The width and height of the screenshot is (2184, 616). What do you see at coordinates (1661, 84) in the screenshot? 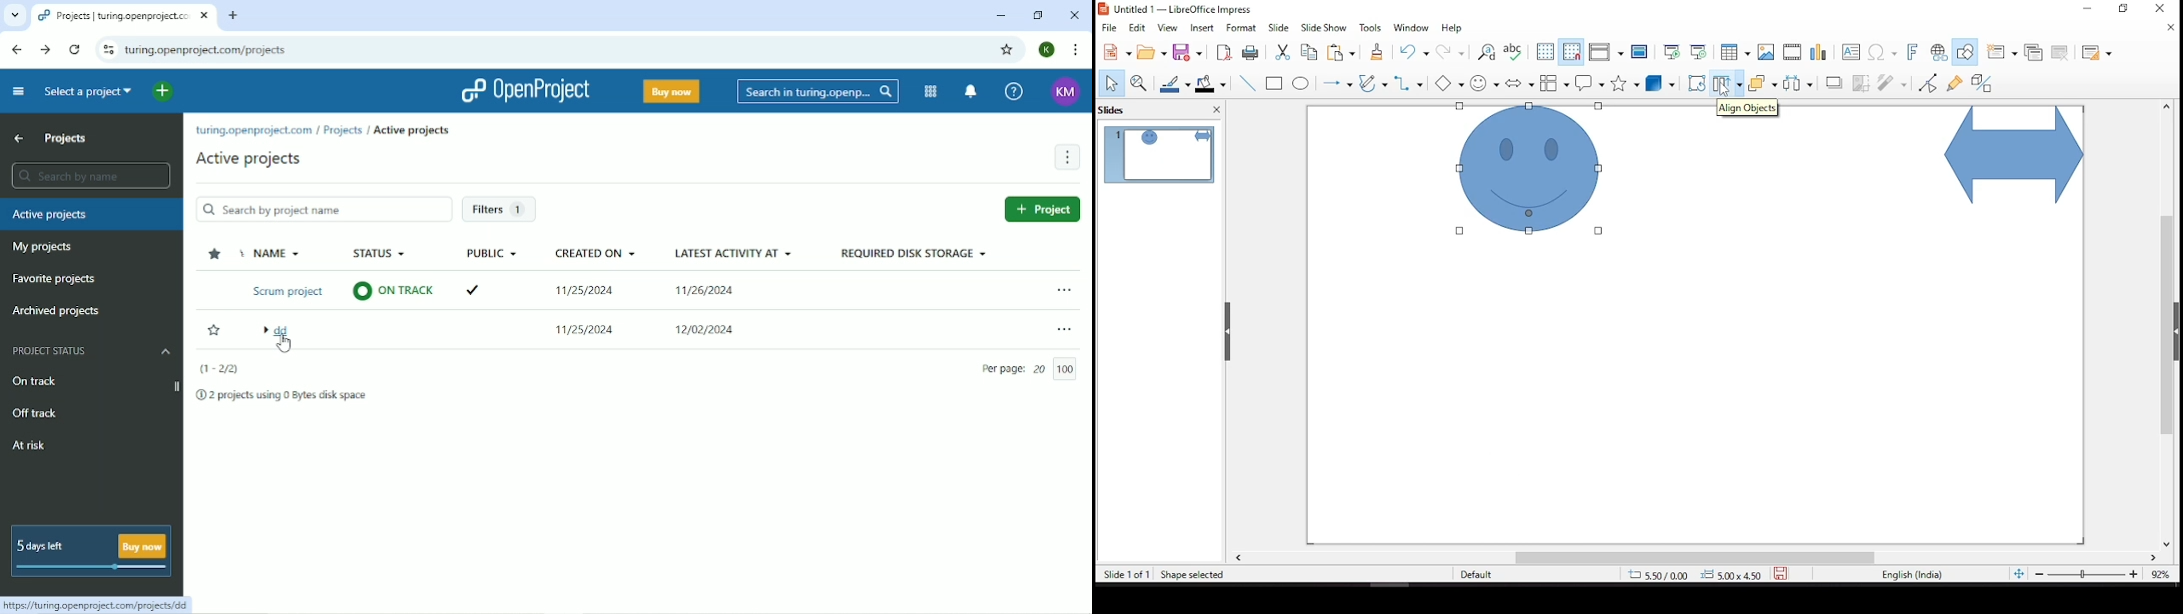
I see `3D objects` at bounding box center [1661, 84].